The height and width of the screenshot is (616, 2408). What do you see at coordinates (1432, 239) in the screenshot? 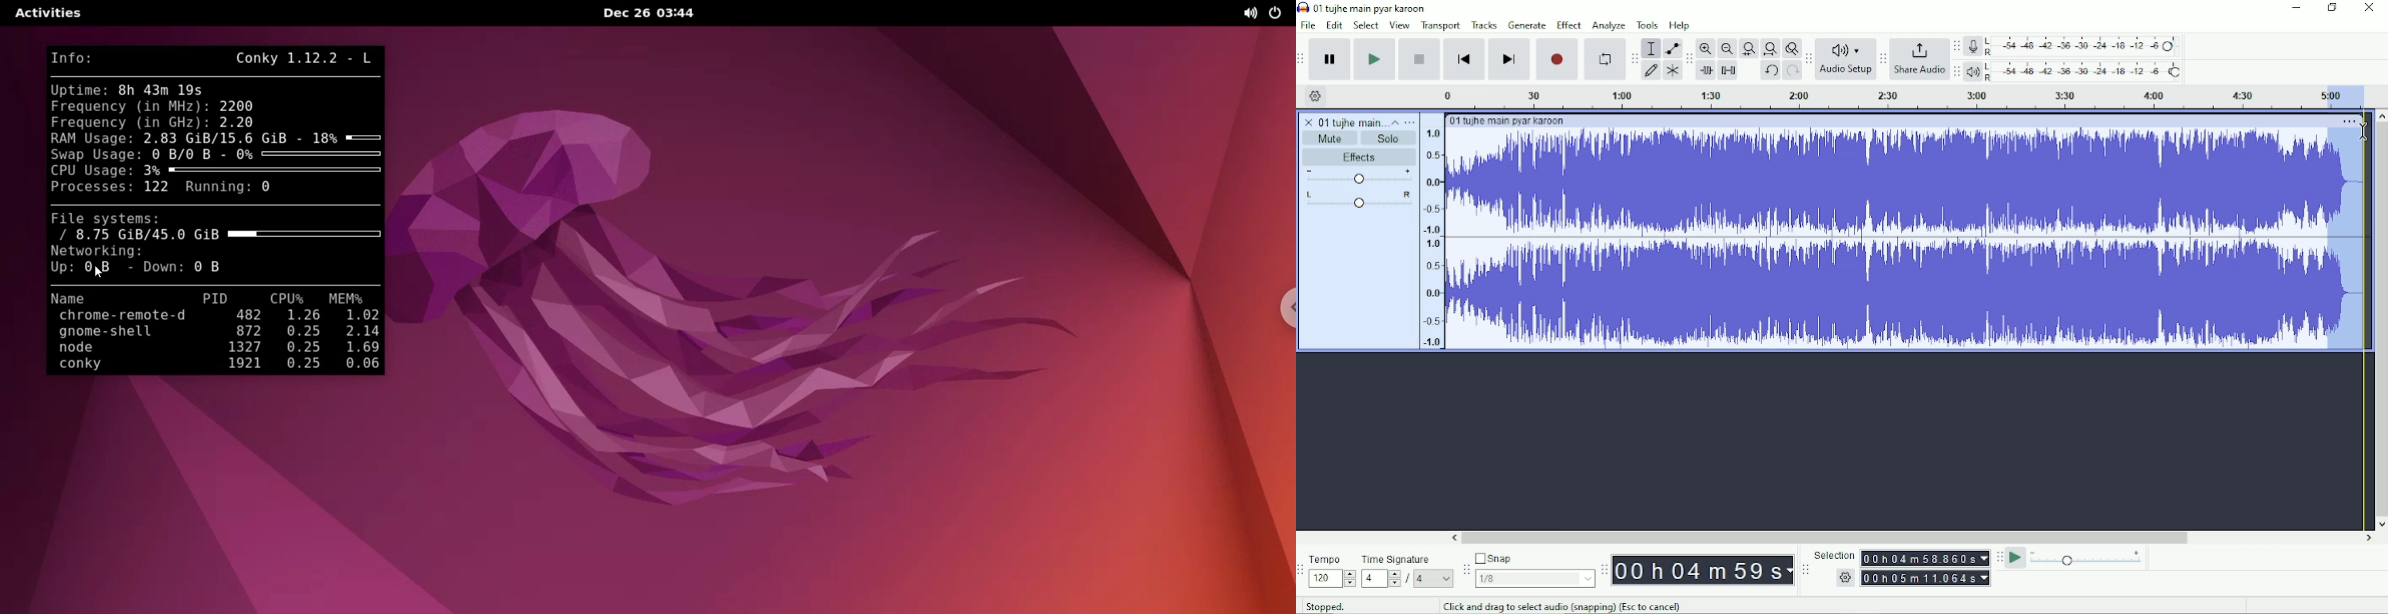
I see `amplitude scale` at bounding box center [1432, 239].